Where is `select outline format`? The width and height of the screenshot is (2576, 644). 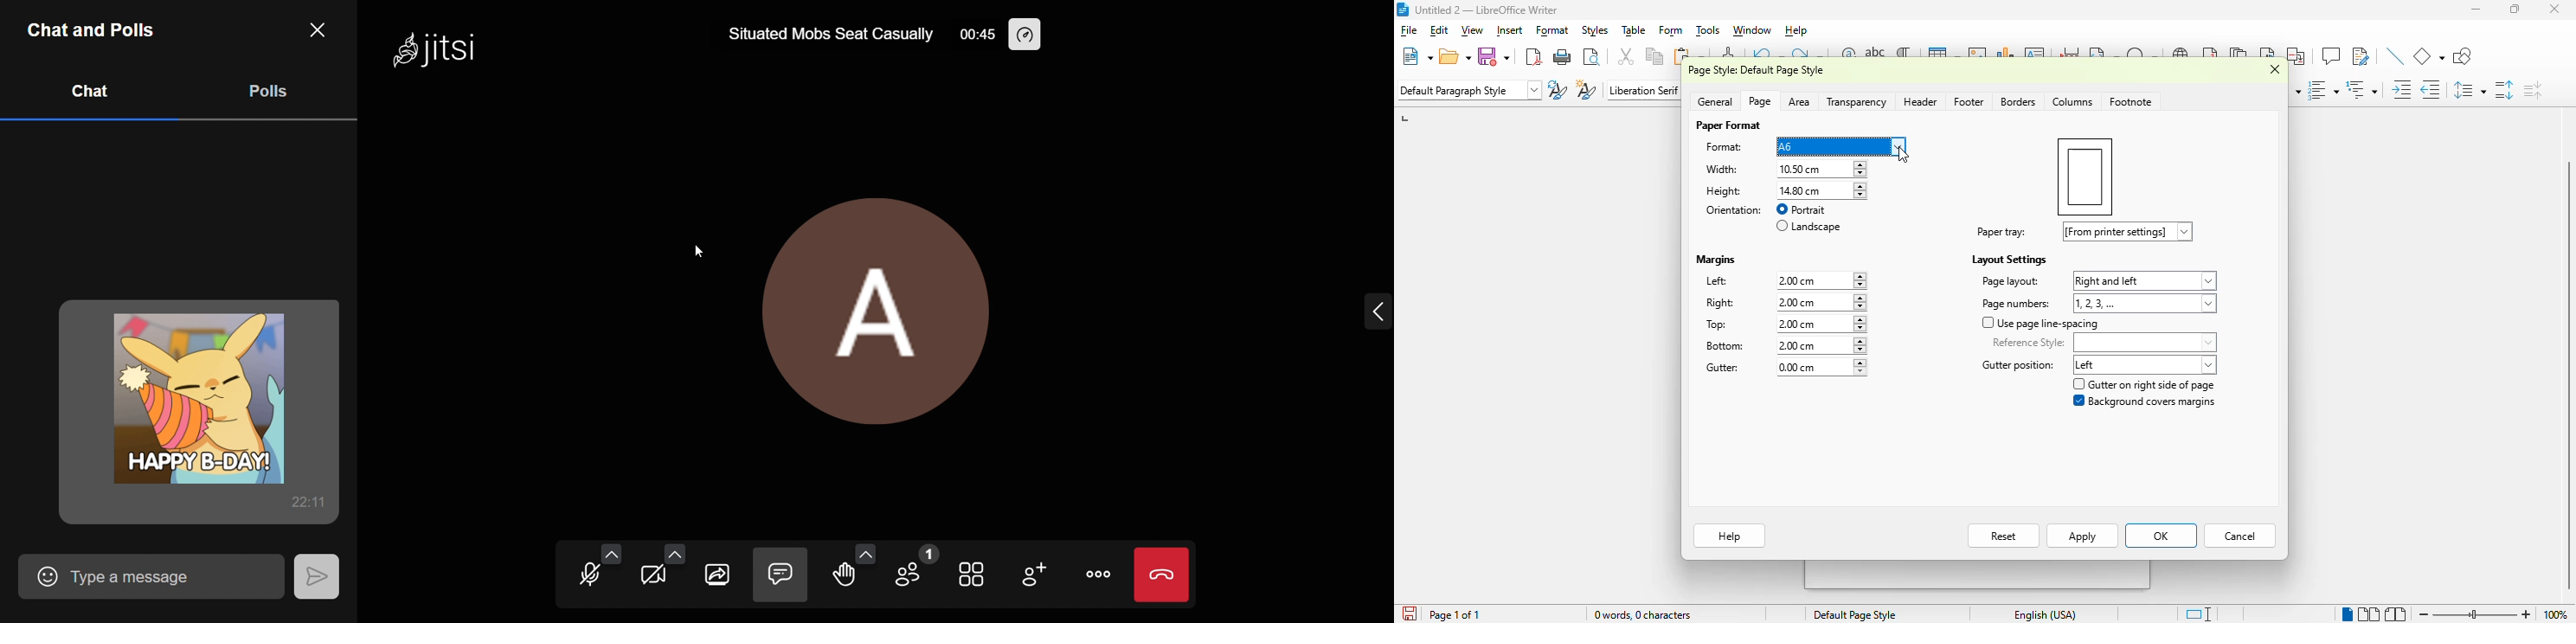 select outline format is located at coordinates (2361, 90).